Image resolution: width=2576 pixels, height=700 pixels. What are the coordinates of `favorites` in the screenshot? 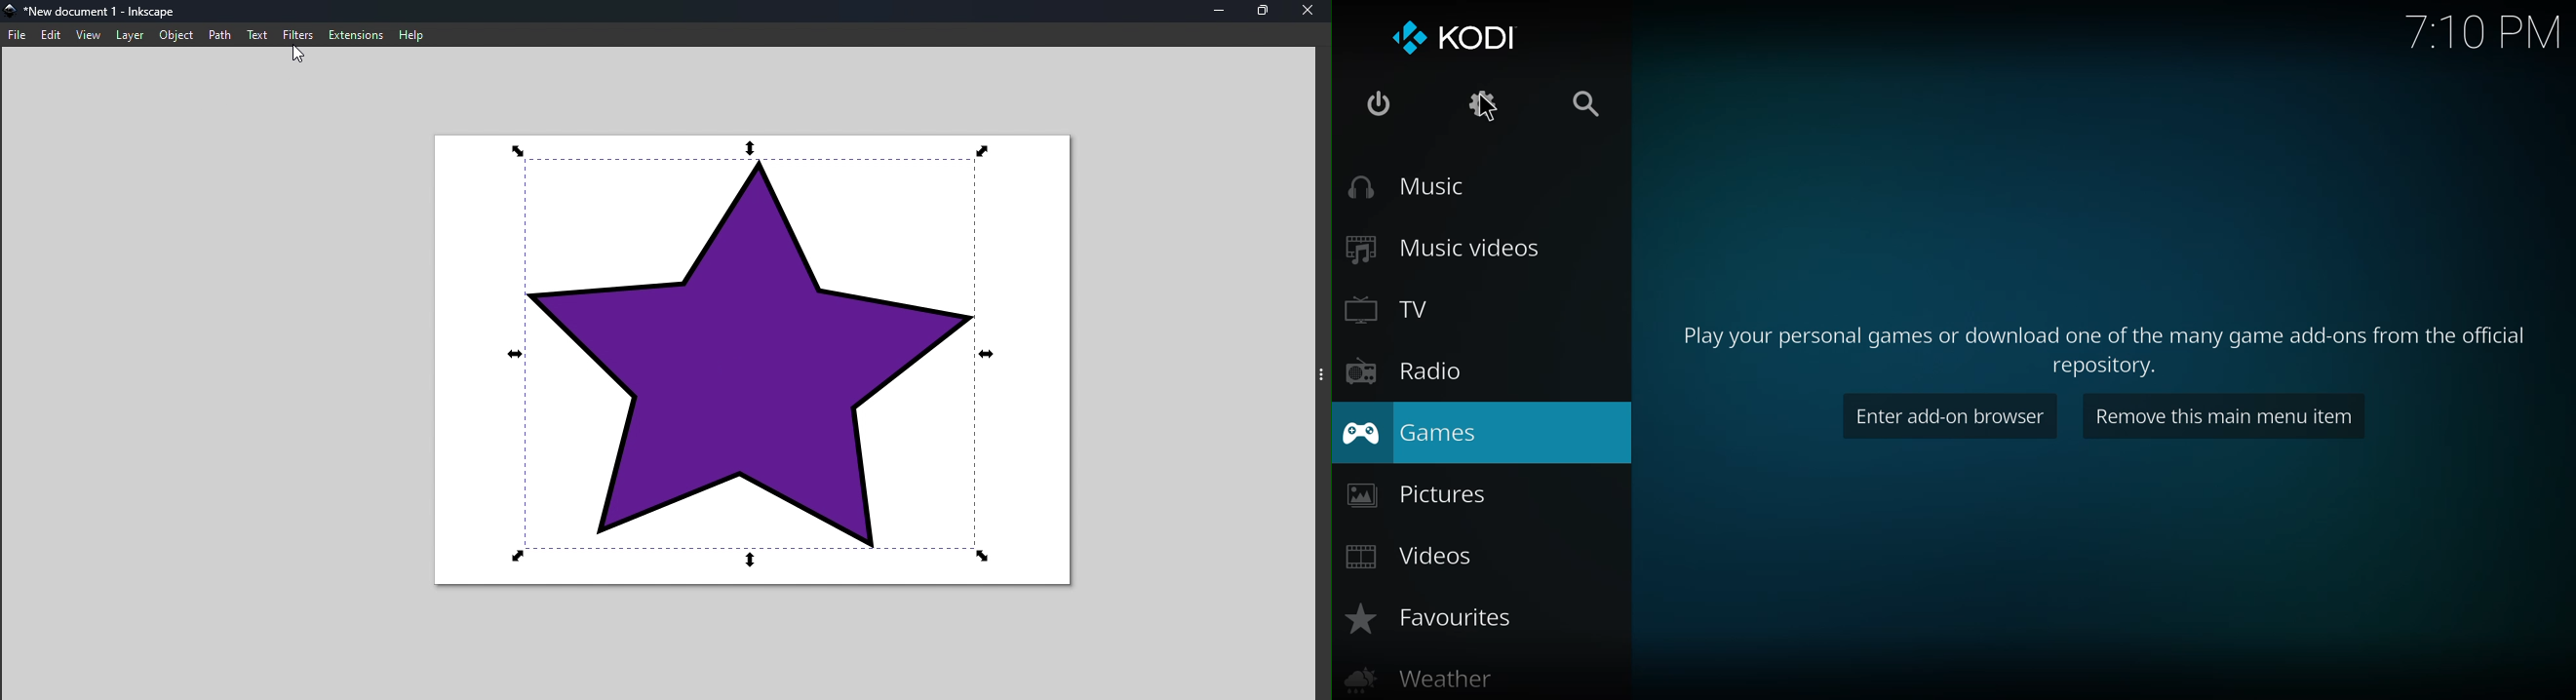 It's located at (1426, 616).